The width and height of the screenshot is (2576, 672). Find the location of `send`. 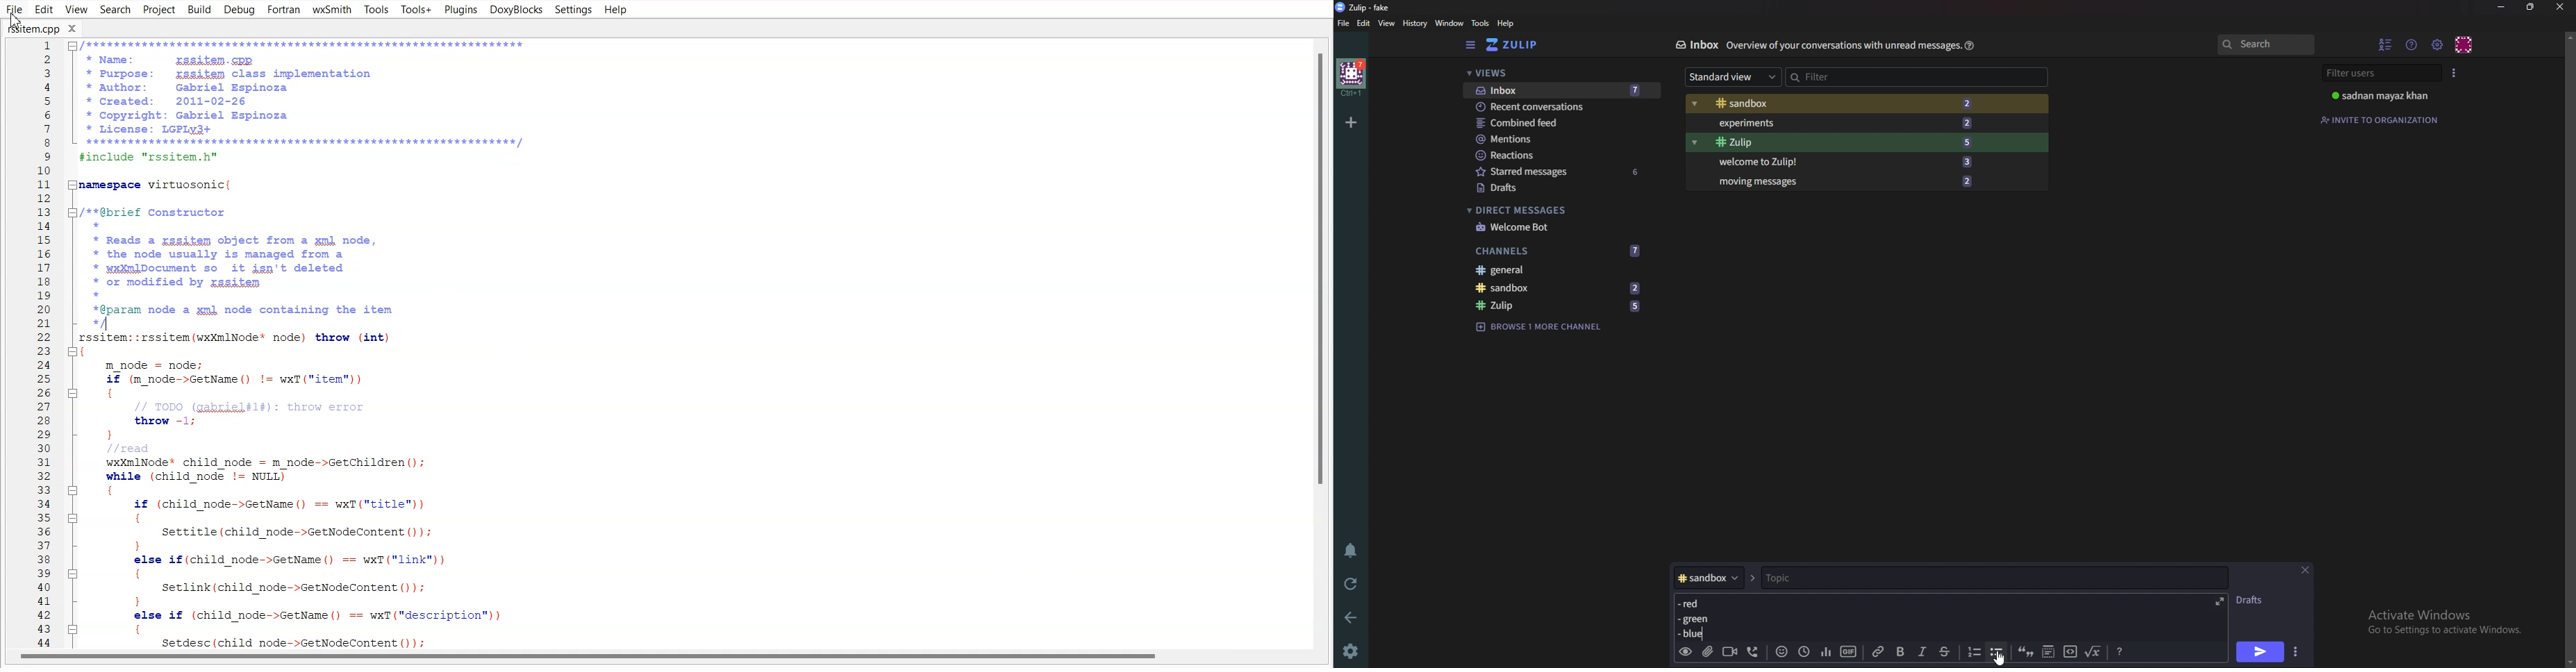

send is located at coordinates (2259, 653).